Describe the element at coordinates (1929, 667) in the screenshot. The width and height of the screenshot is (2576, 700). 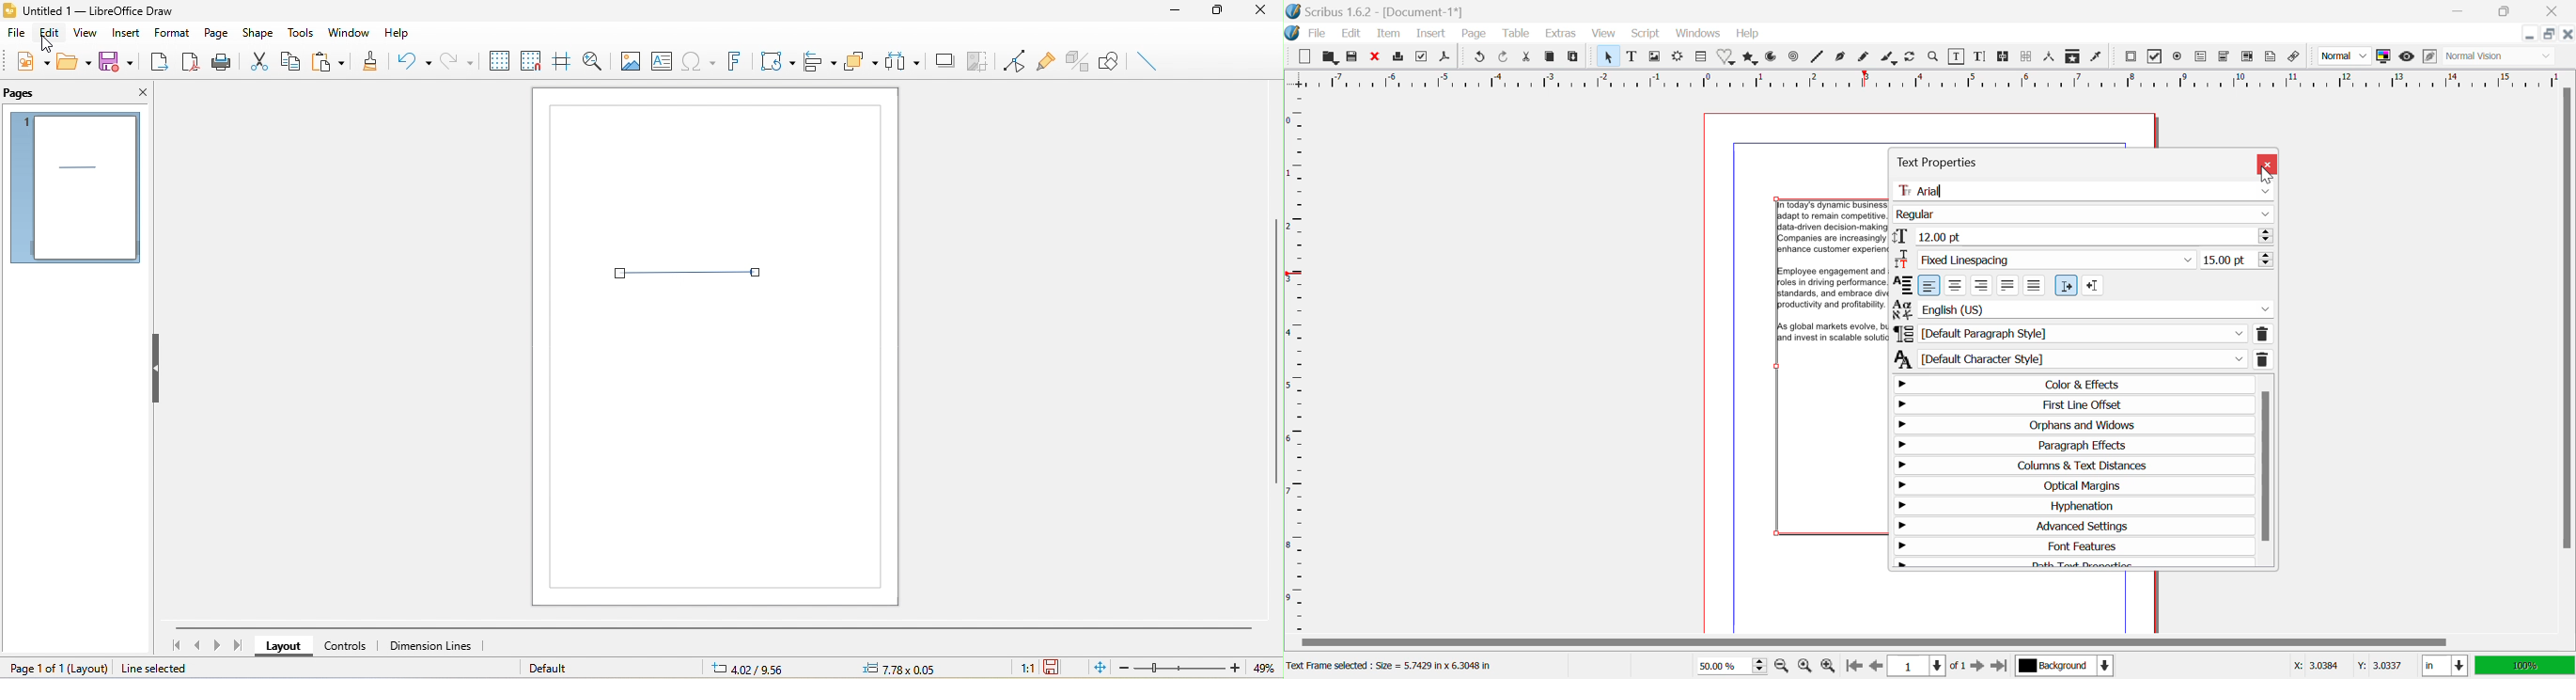
I see `Page 1 of 1` at that location.